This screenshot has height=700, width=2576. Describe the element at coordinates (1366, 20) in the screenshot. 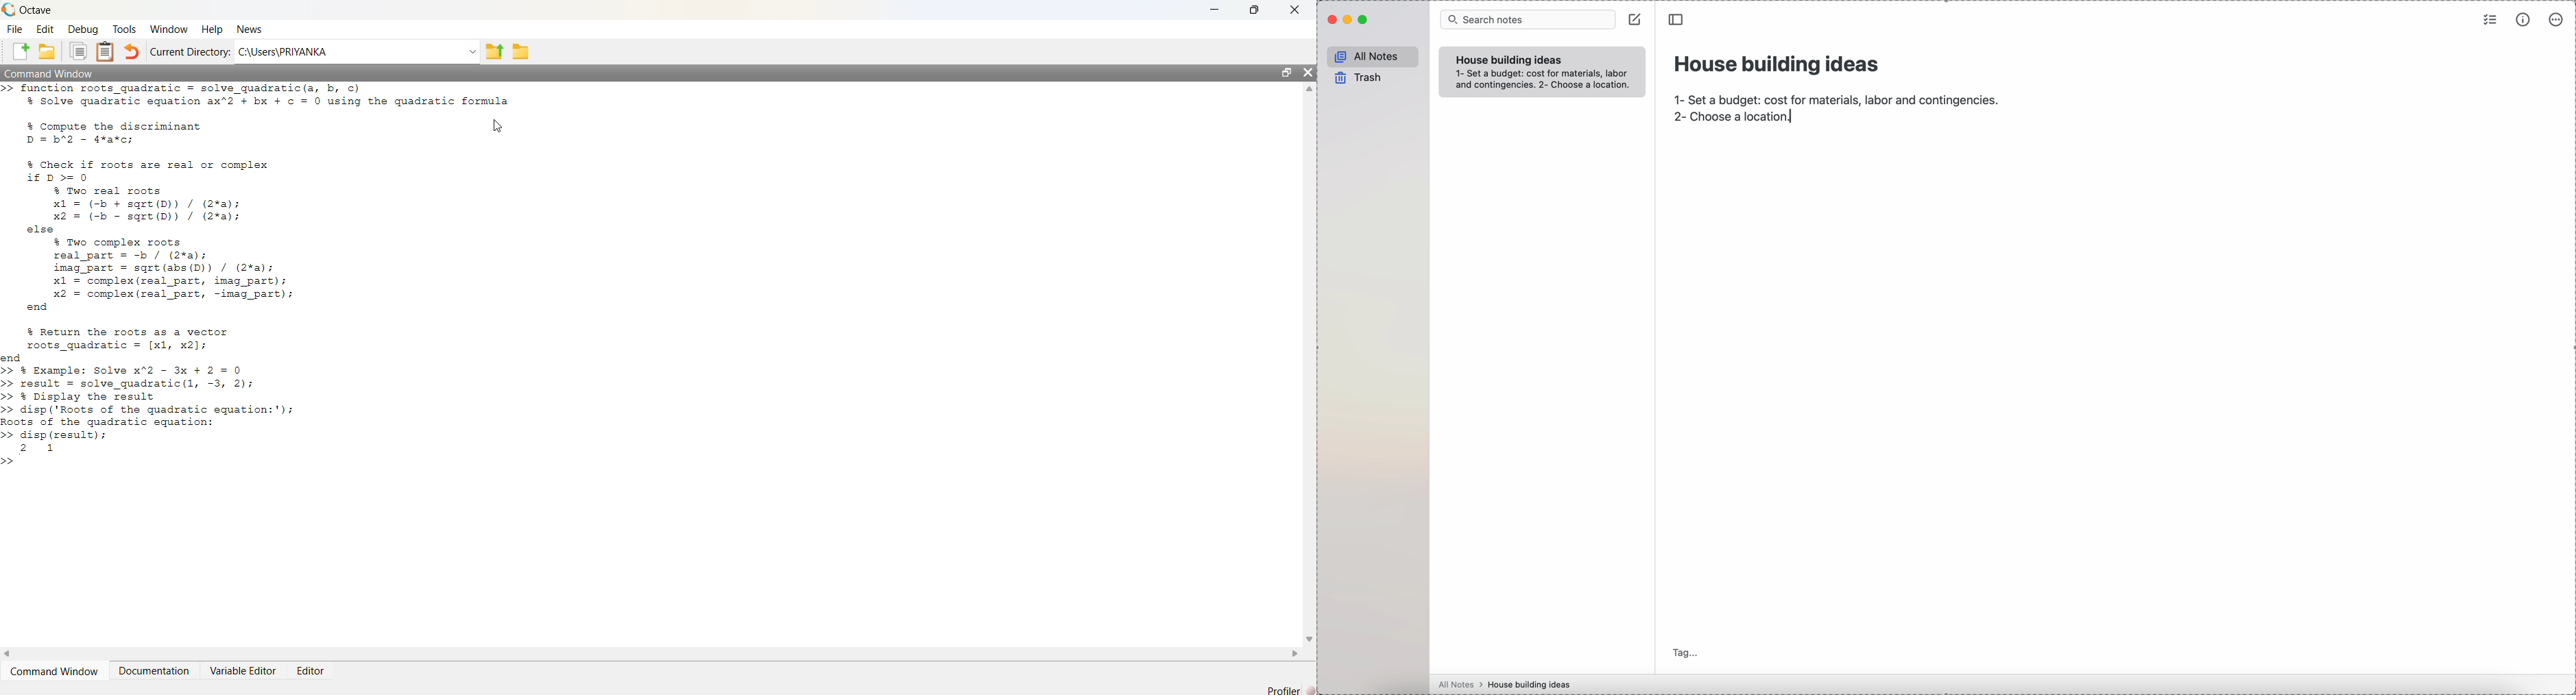

I see `maximize Simplenote` at that location.